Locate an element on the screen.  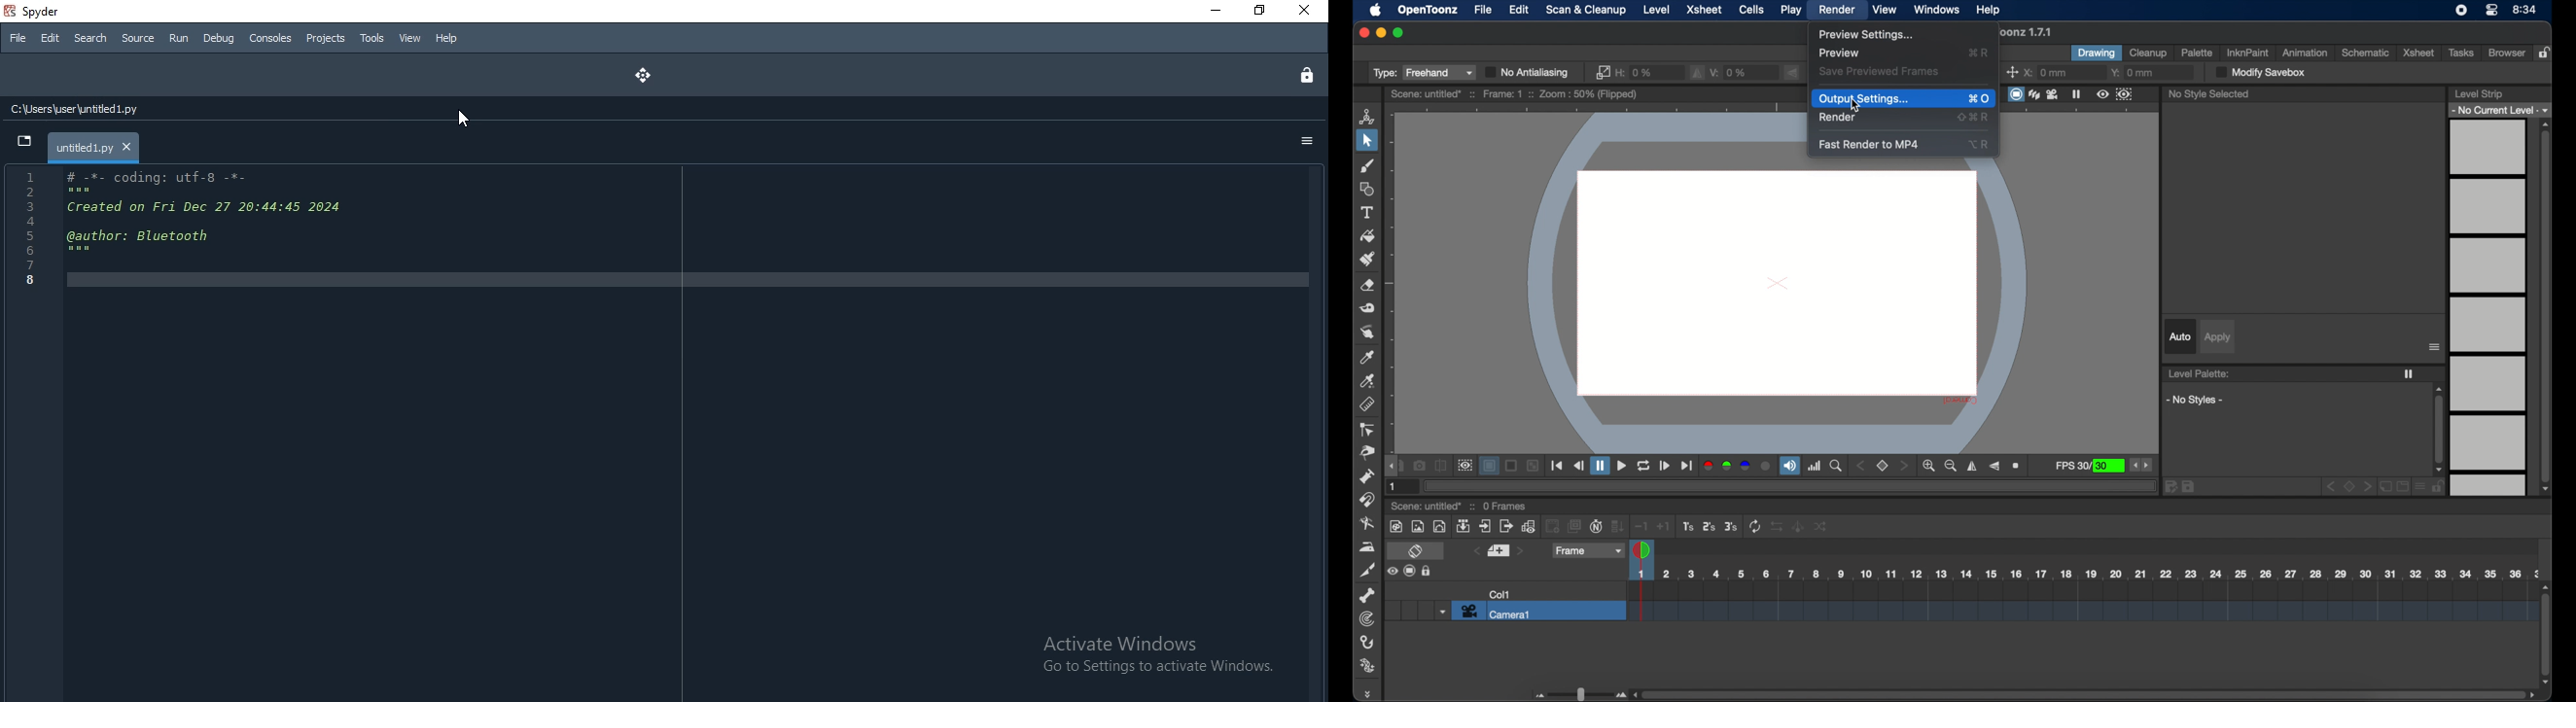
soundtrack is located at coordinates (1790, 466).